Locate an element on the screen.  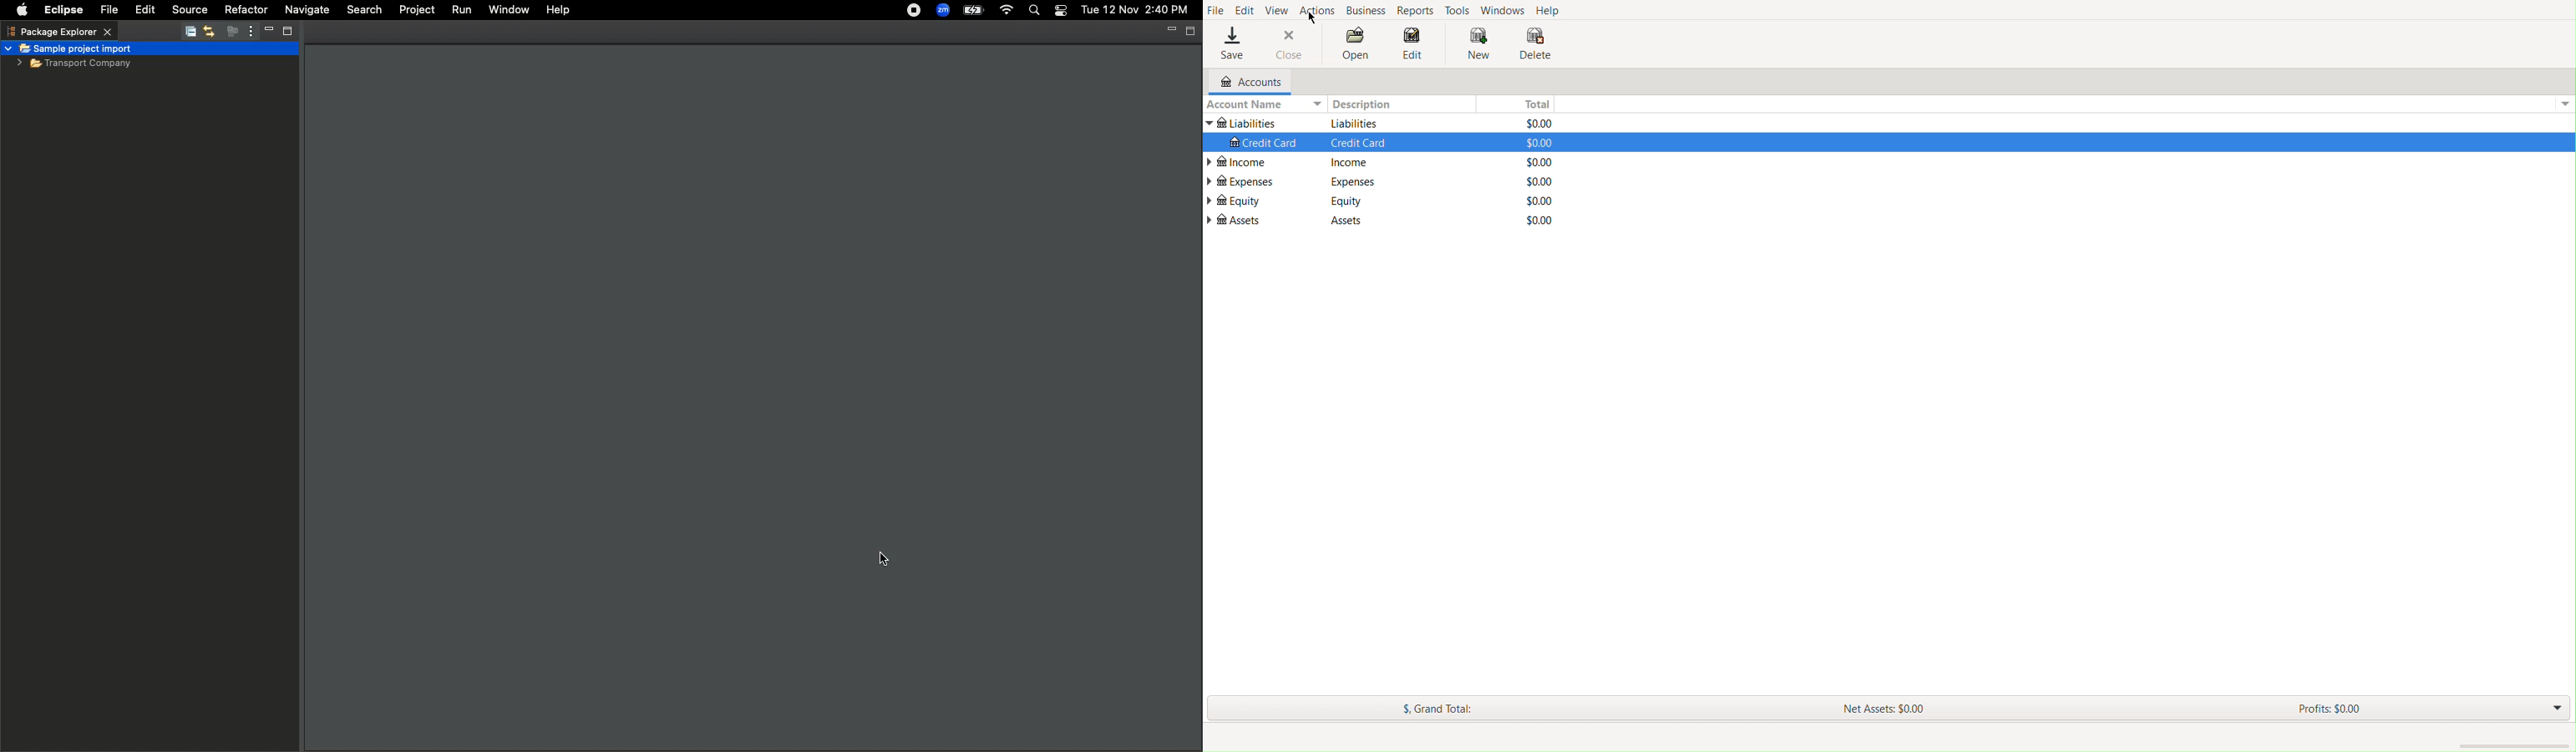
Reports is located at coordinates (1413, 10).